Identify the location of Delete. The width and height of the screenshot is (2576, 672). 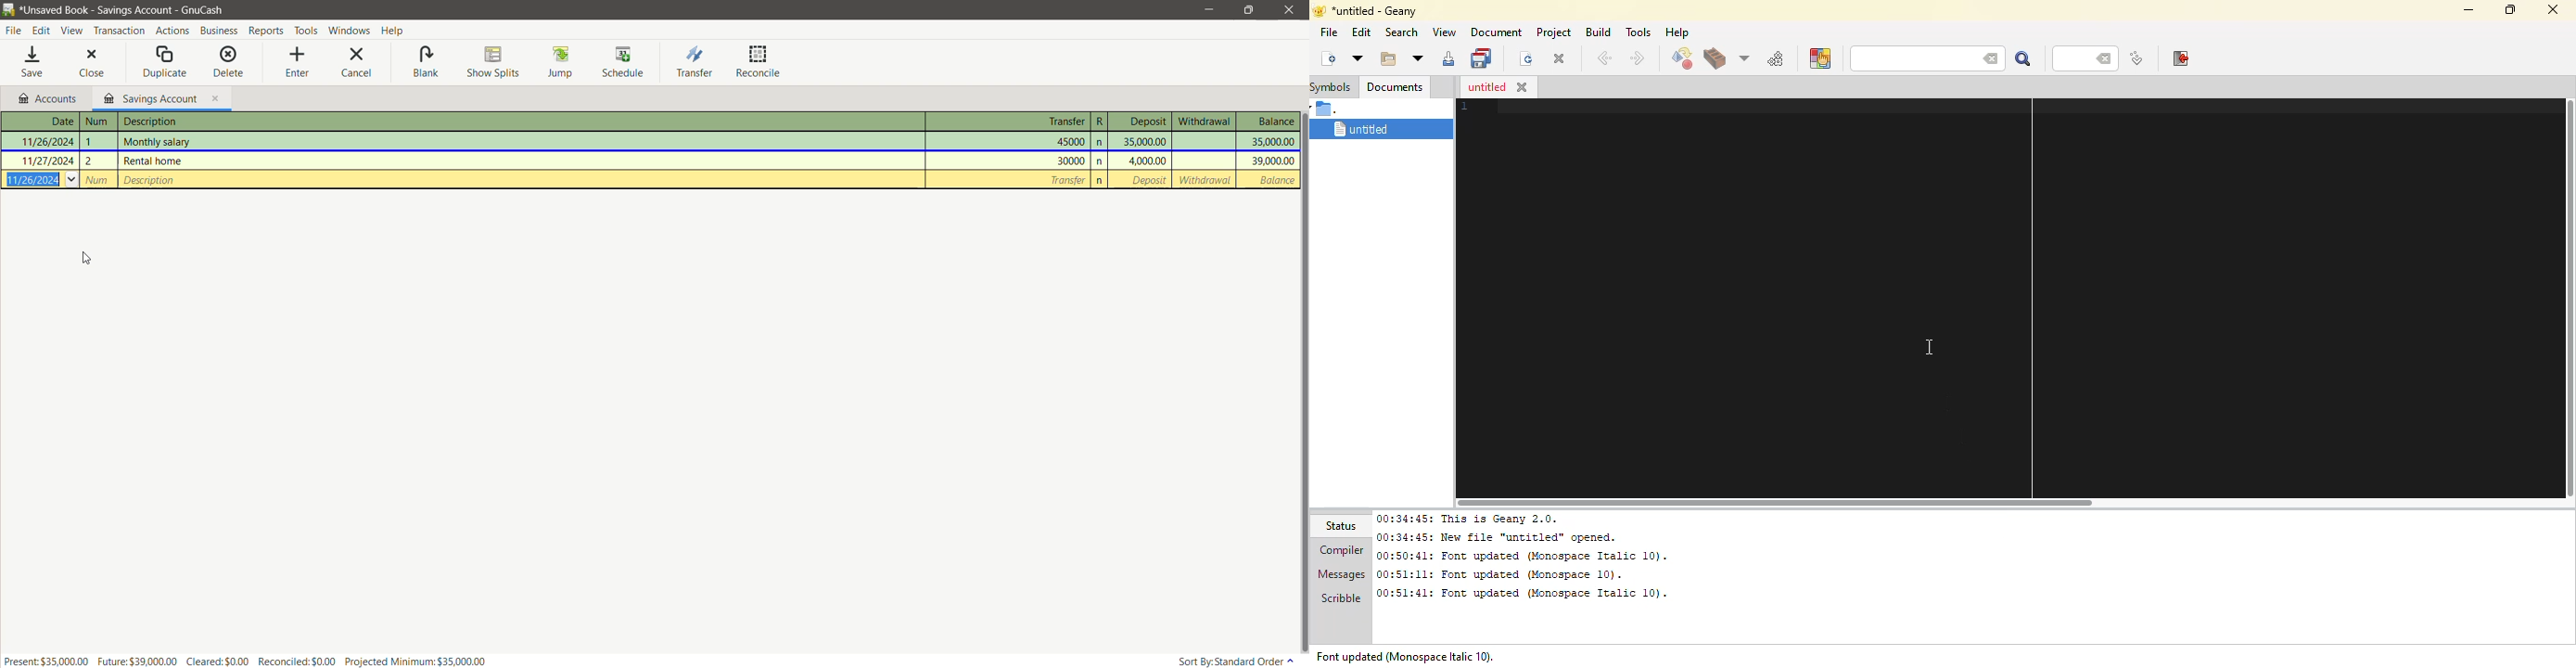
(229, 59).